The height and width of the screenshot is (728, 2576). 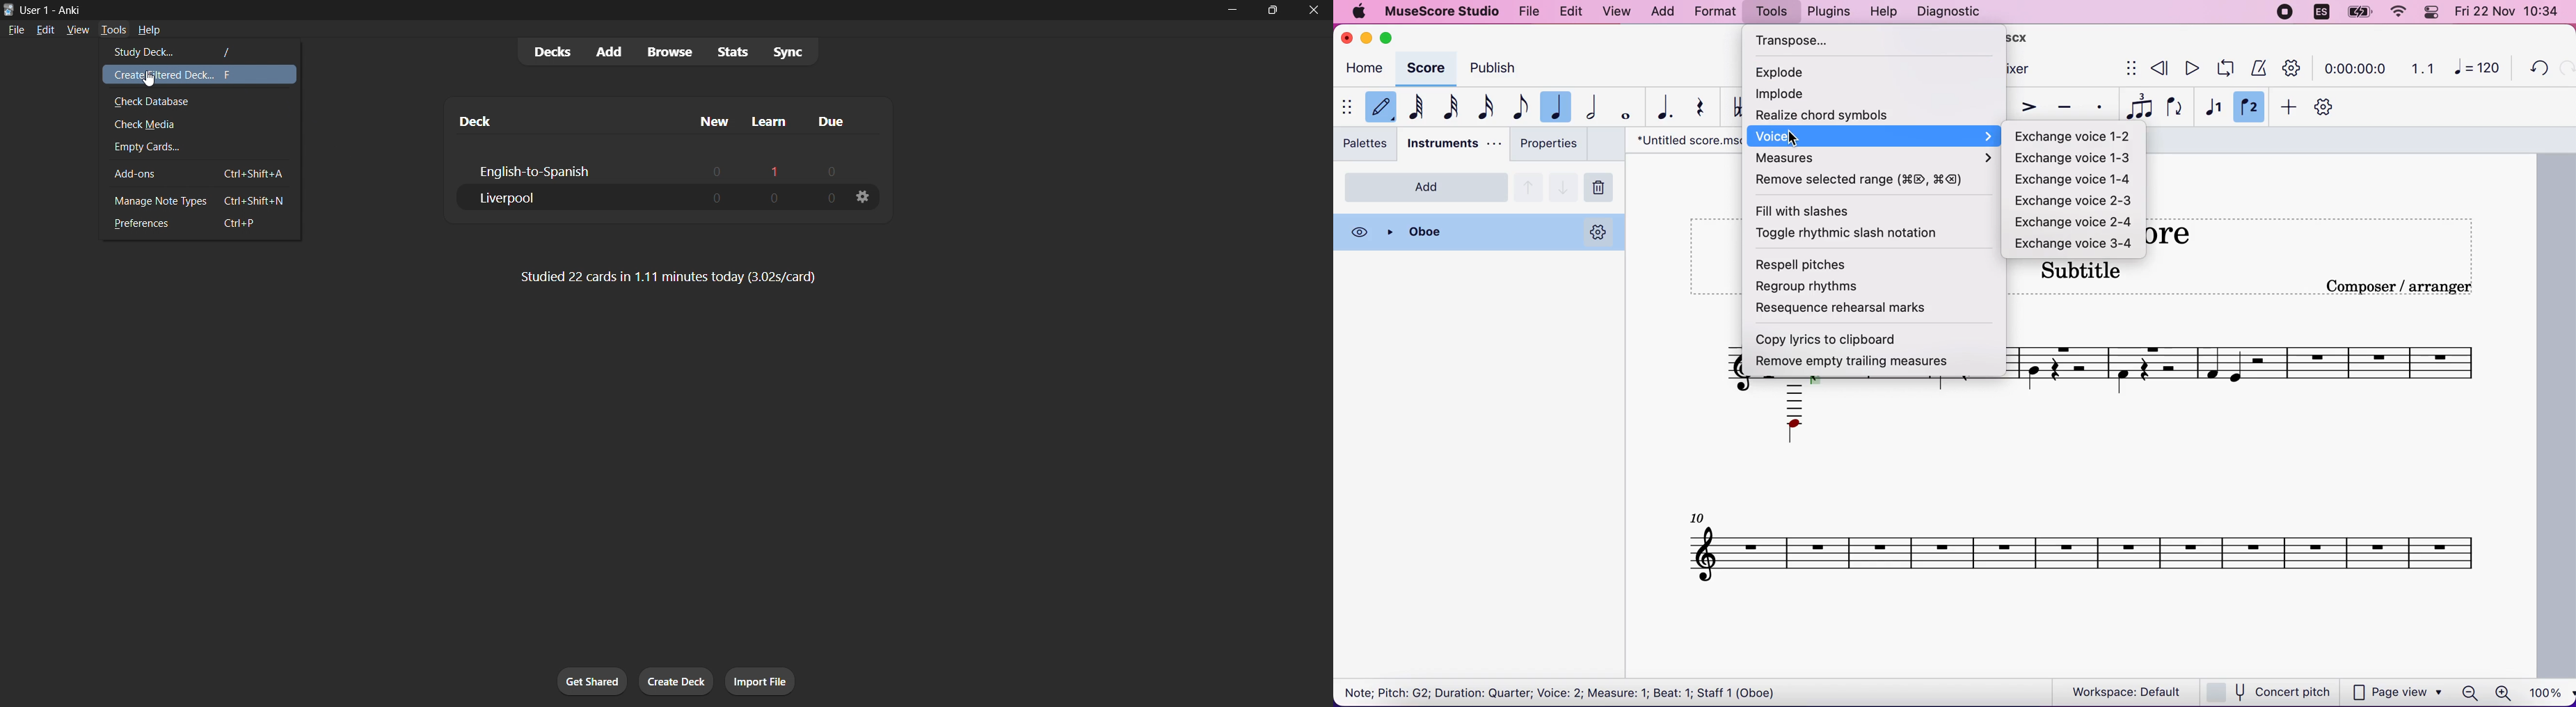 I want to click on show/hide, so click(x=2131, y=70).